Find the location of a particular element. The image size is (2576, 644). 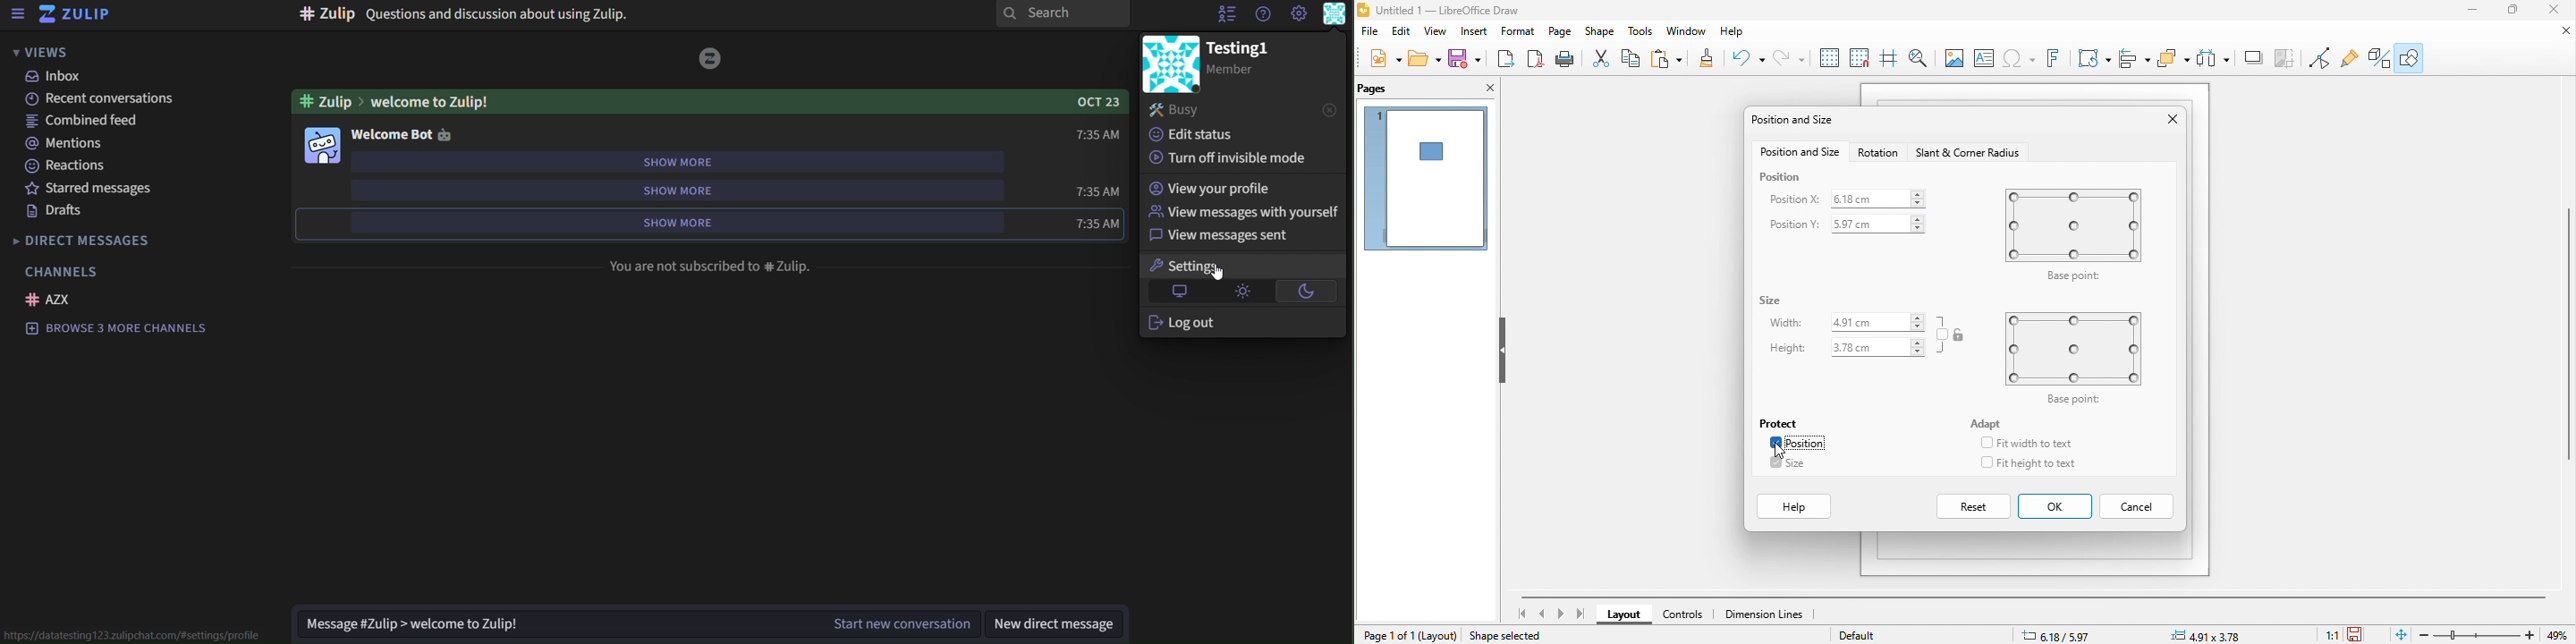

format is located at coordinates (1520, 33).